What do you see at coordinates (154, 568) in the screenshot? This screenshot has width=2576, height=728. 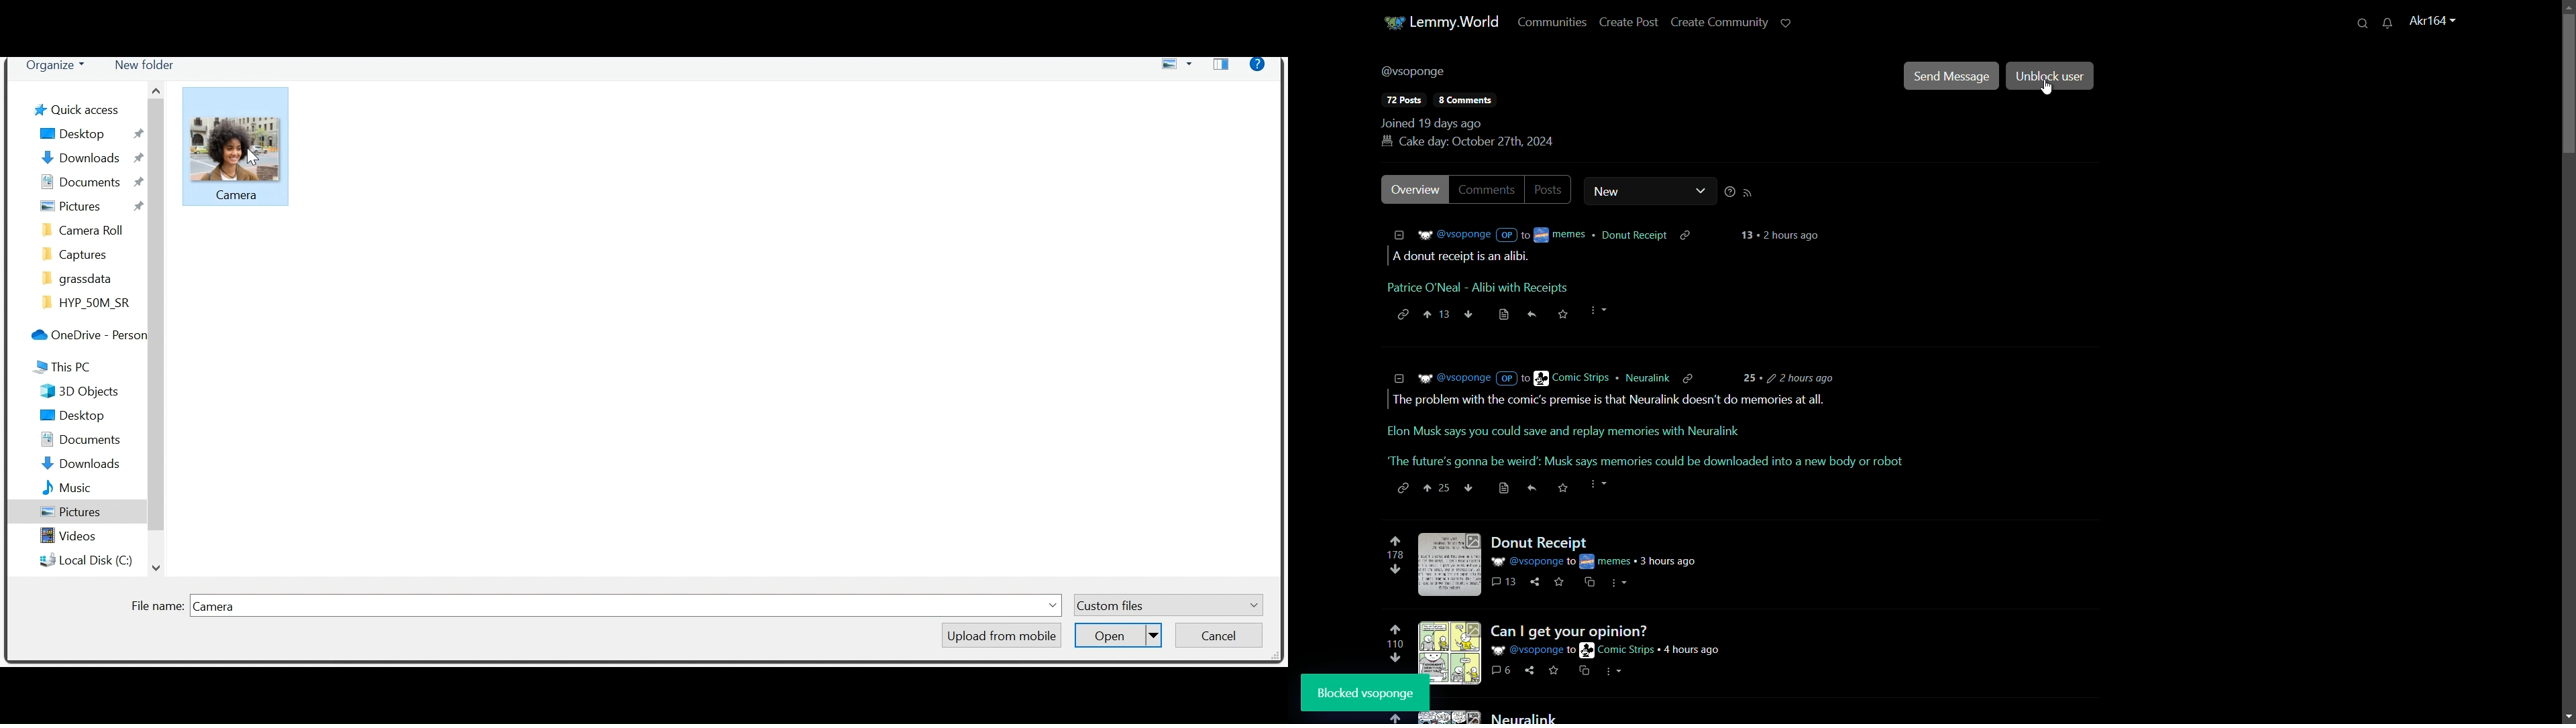 I see `Scroll down` at bounding box center [154, 568].